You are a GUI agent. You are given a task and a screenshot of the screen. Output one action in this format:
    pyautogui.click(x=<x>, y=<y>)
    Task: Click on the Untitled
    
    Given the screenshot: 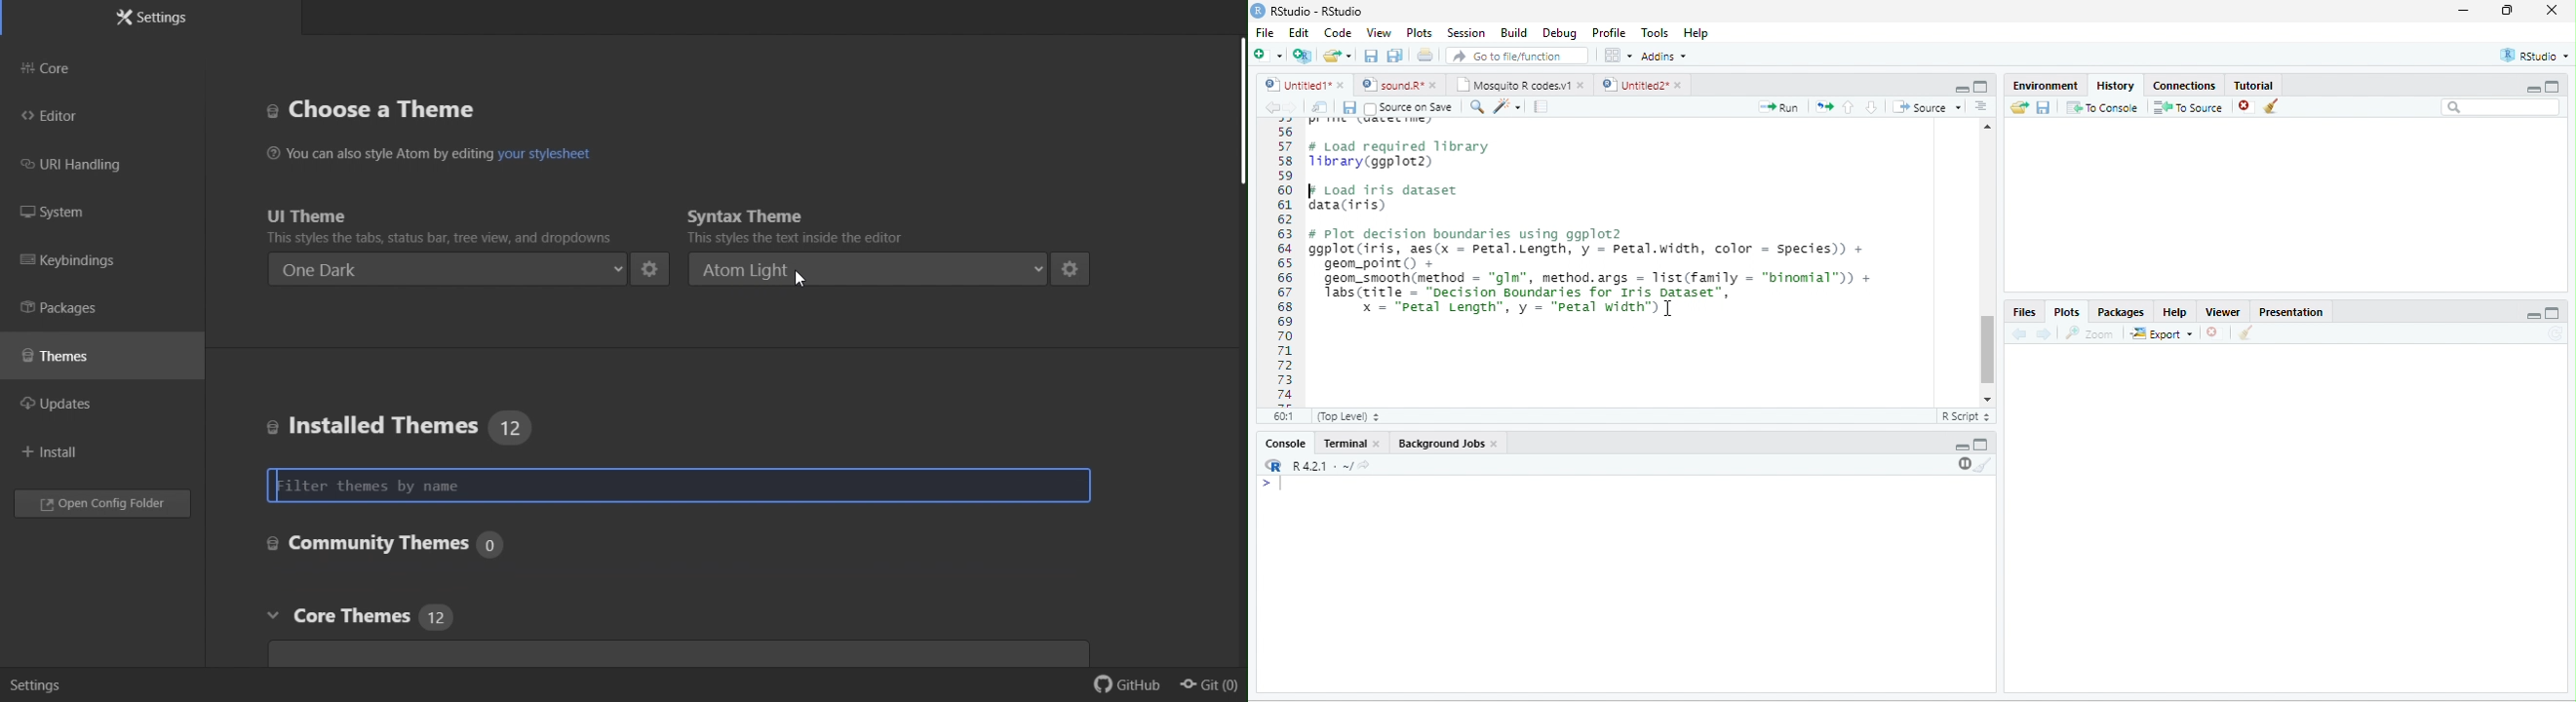 What is the action you would take?
    pyautogui.click(x=1296, y=85)
    